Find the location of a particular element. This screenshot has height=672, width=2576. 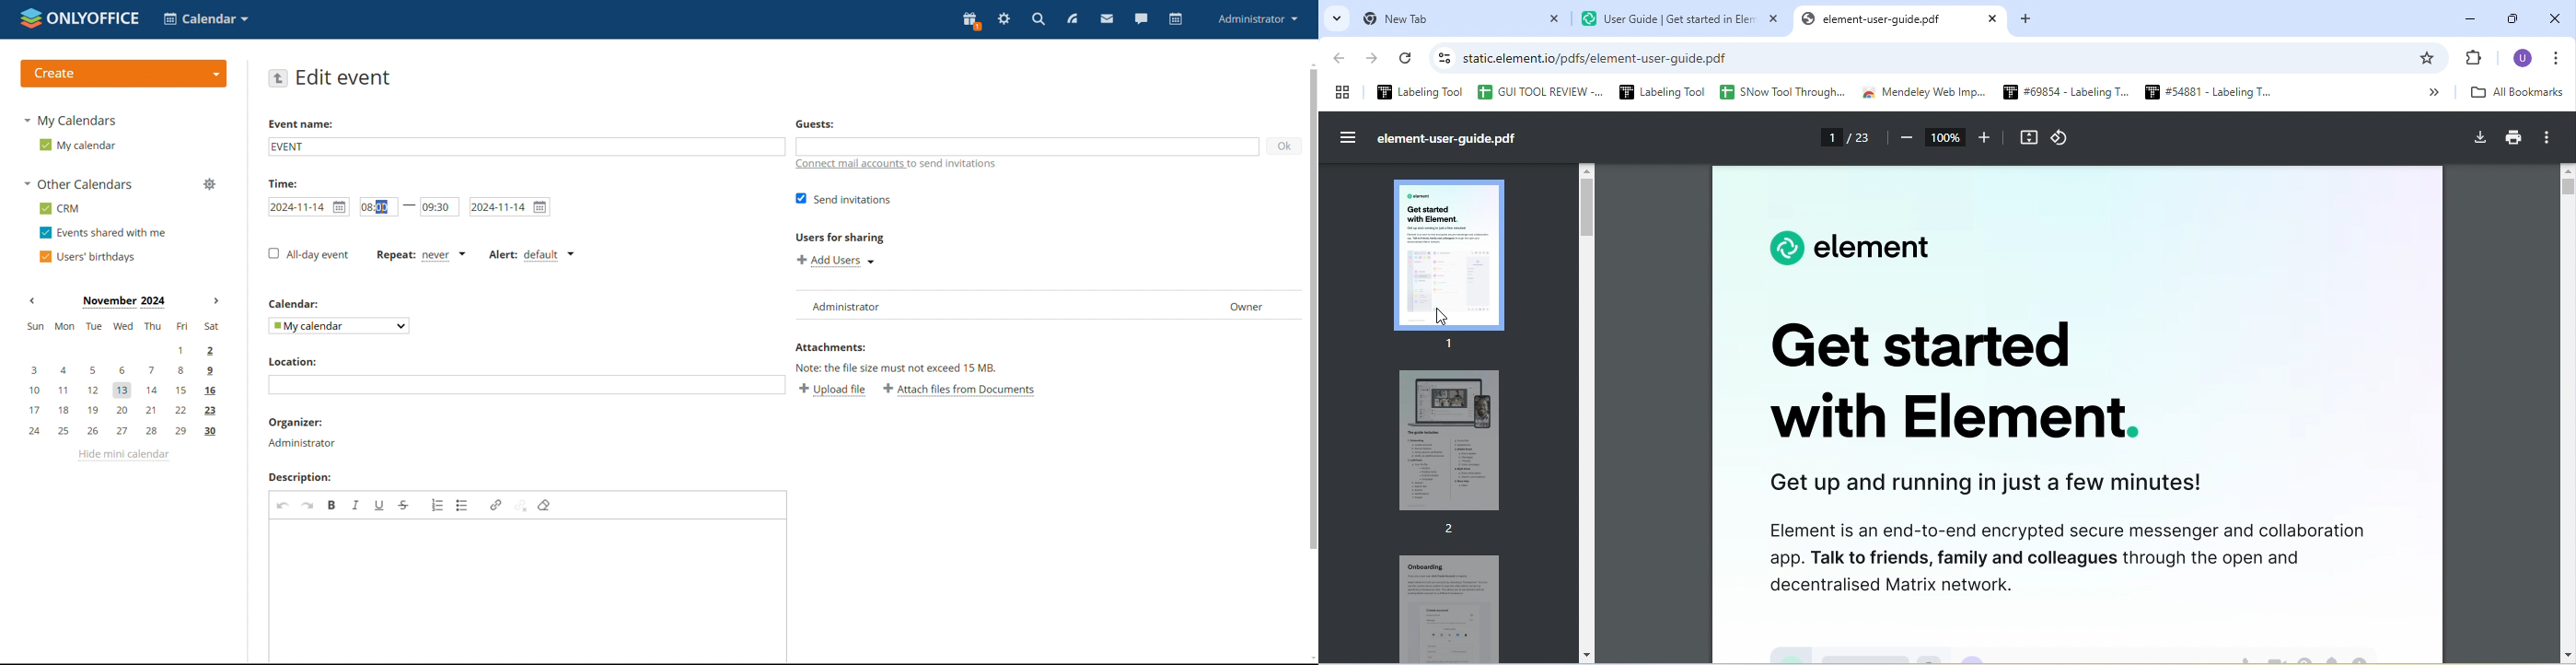

reload the page is located at coordinates (1408, 62).